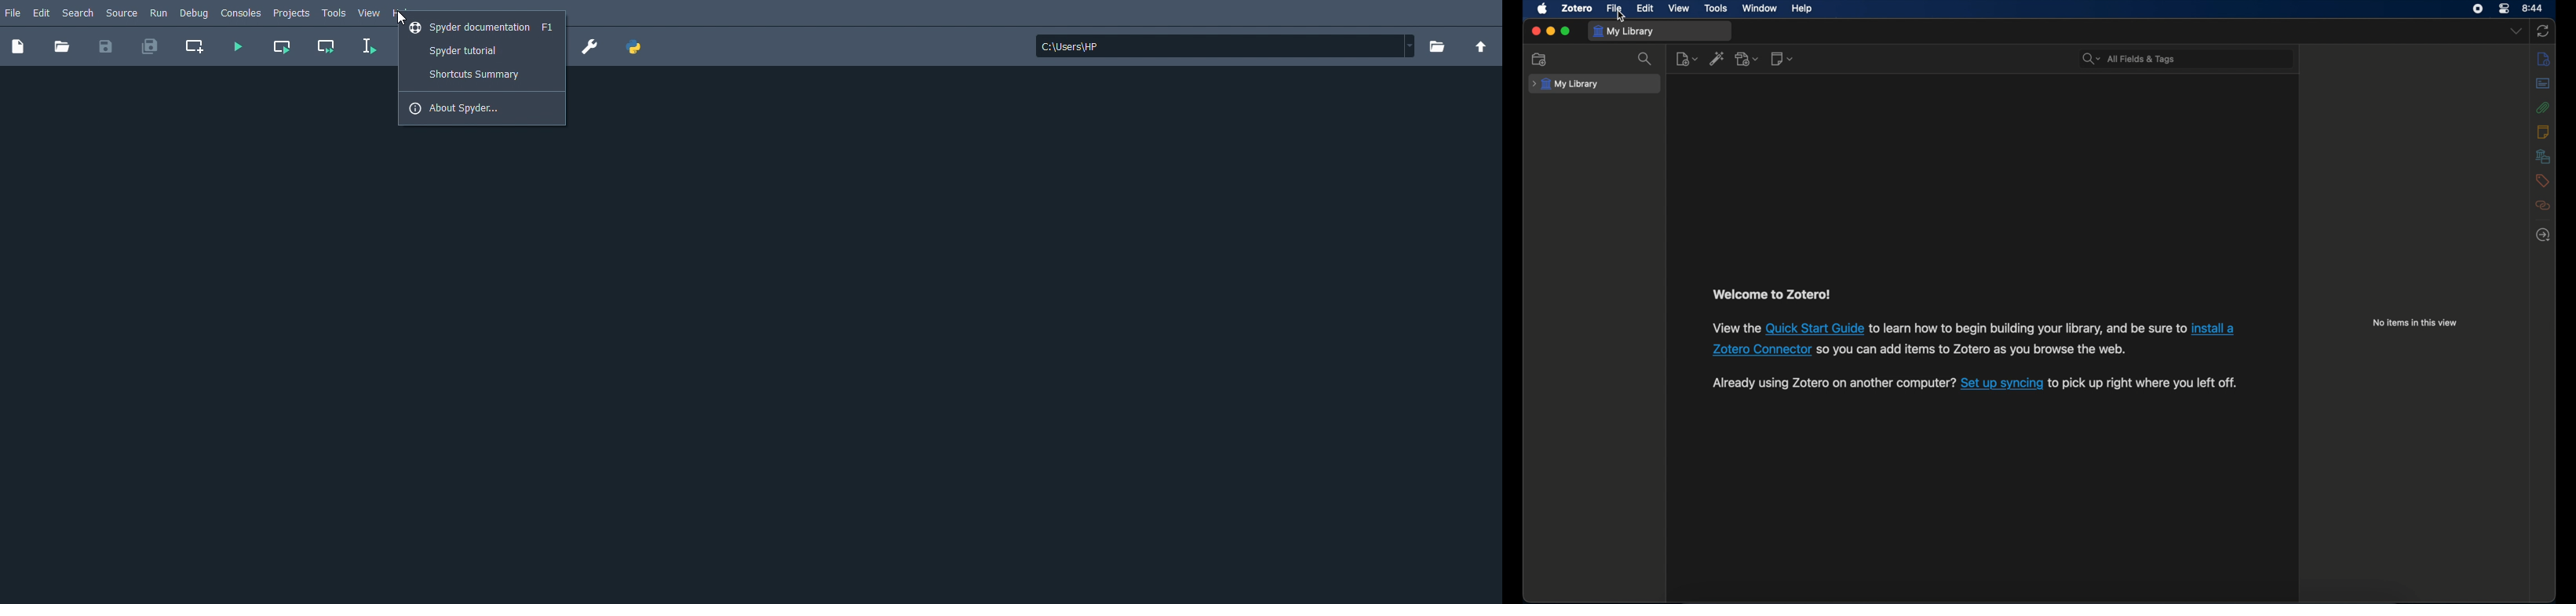 The image size is (2576, 616). What do you see at coordinates (1762, 351) in the screenshot?
I see `Zotero connector link` at bounding box center [1762, 351].